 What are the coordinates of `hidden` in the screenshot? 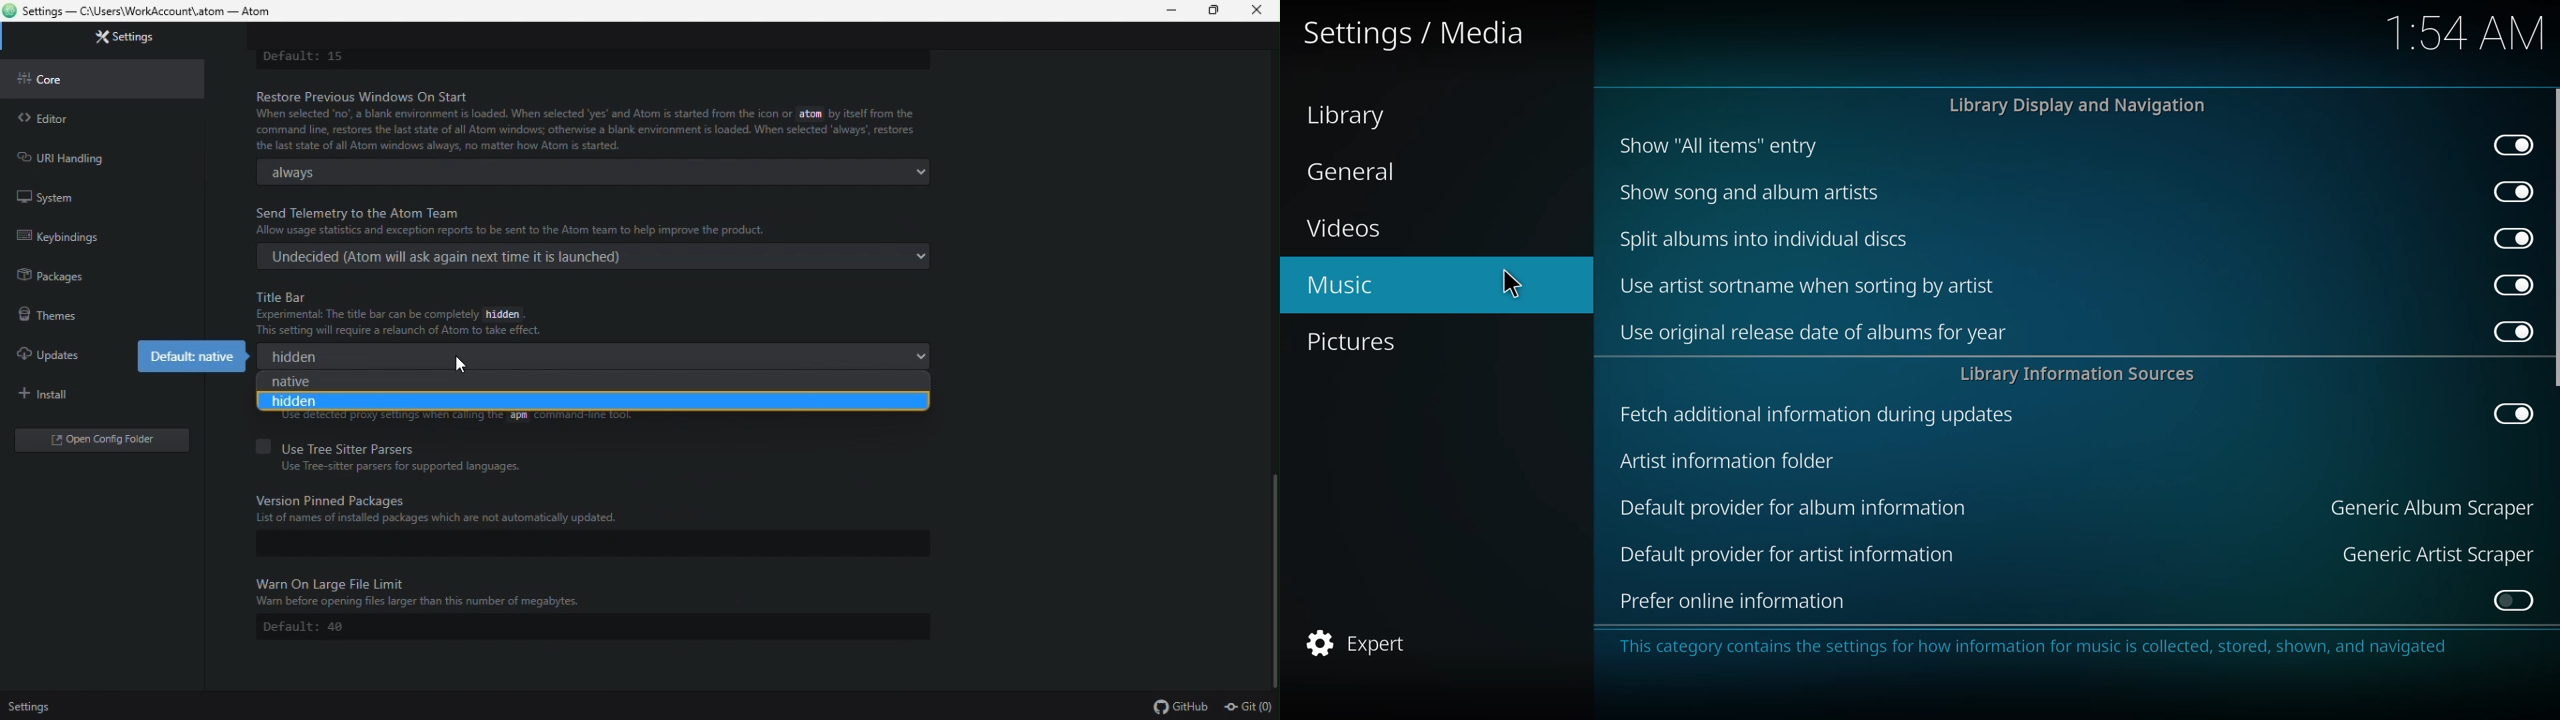 It's located at (588, 403).